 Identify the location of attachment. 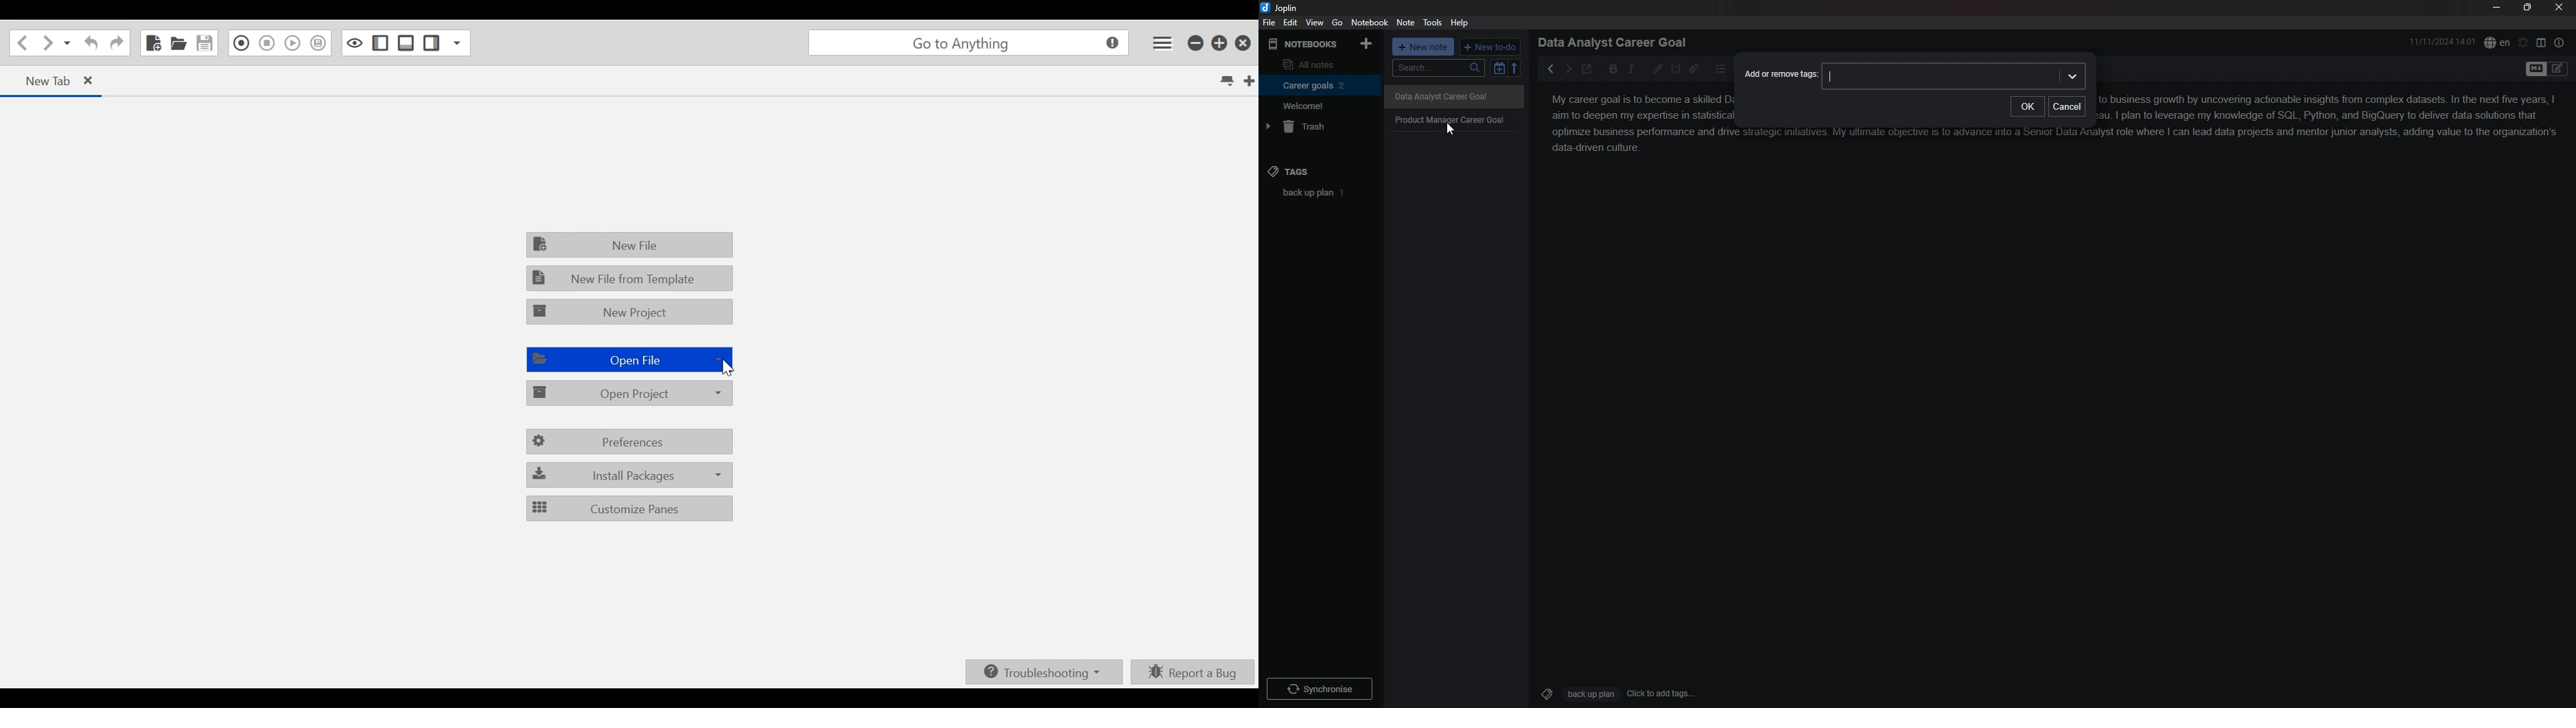
(1694, 69).